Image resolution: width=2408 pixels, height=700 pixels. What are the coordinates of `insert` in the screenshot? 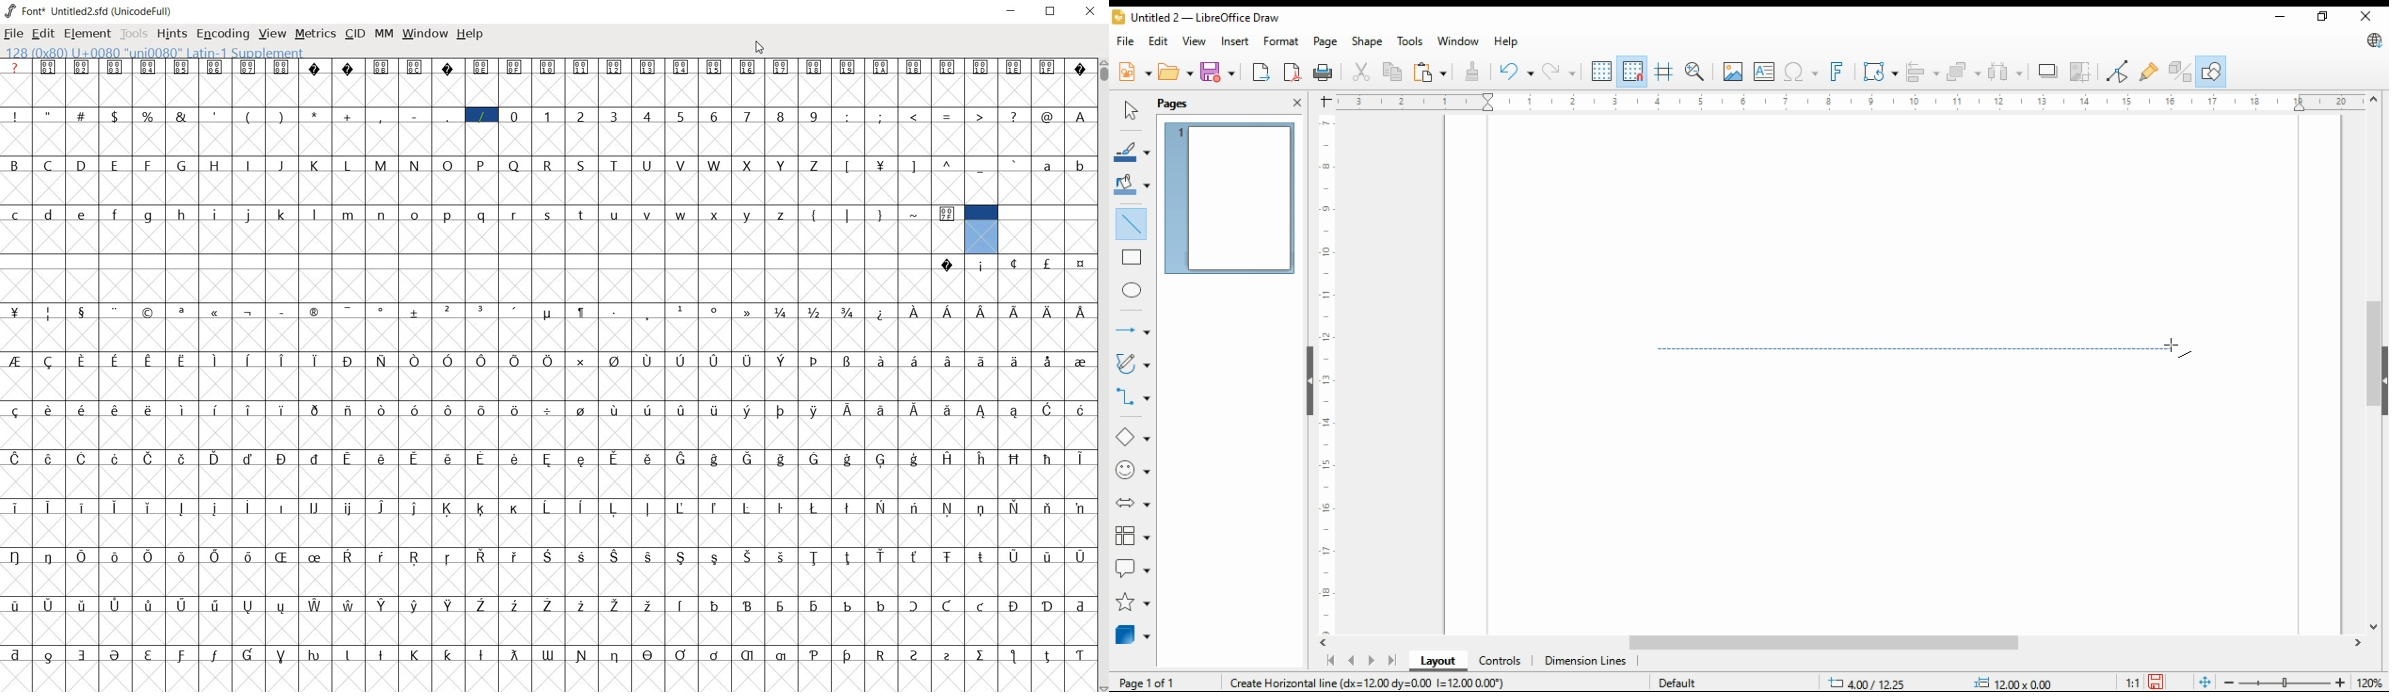 It's located at (1235, 40).